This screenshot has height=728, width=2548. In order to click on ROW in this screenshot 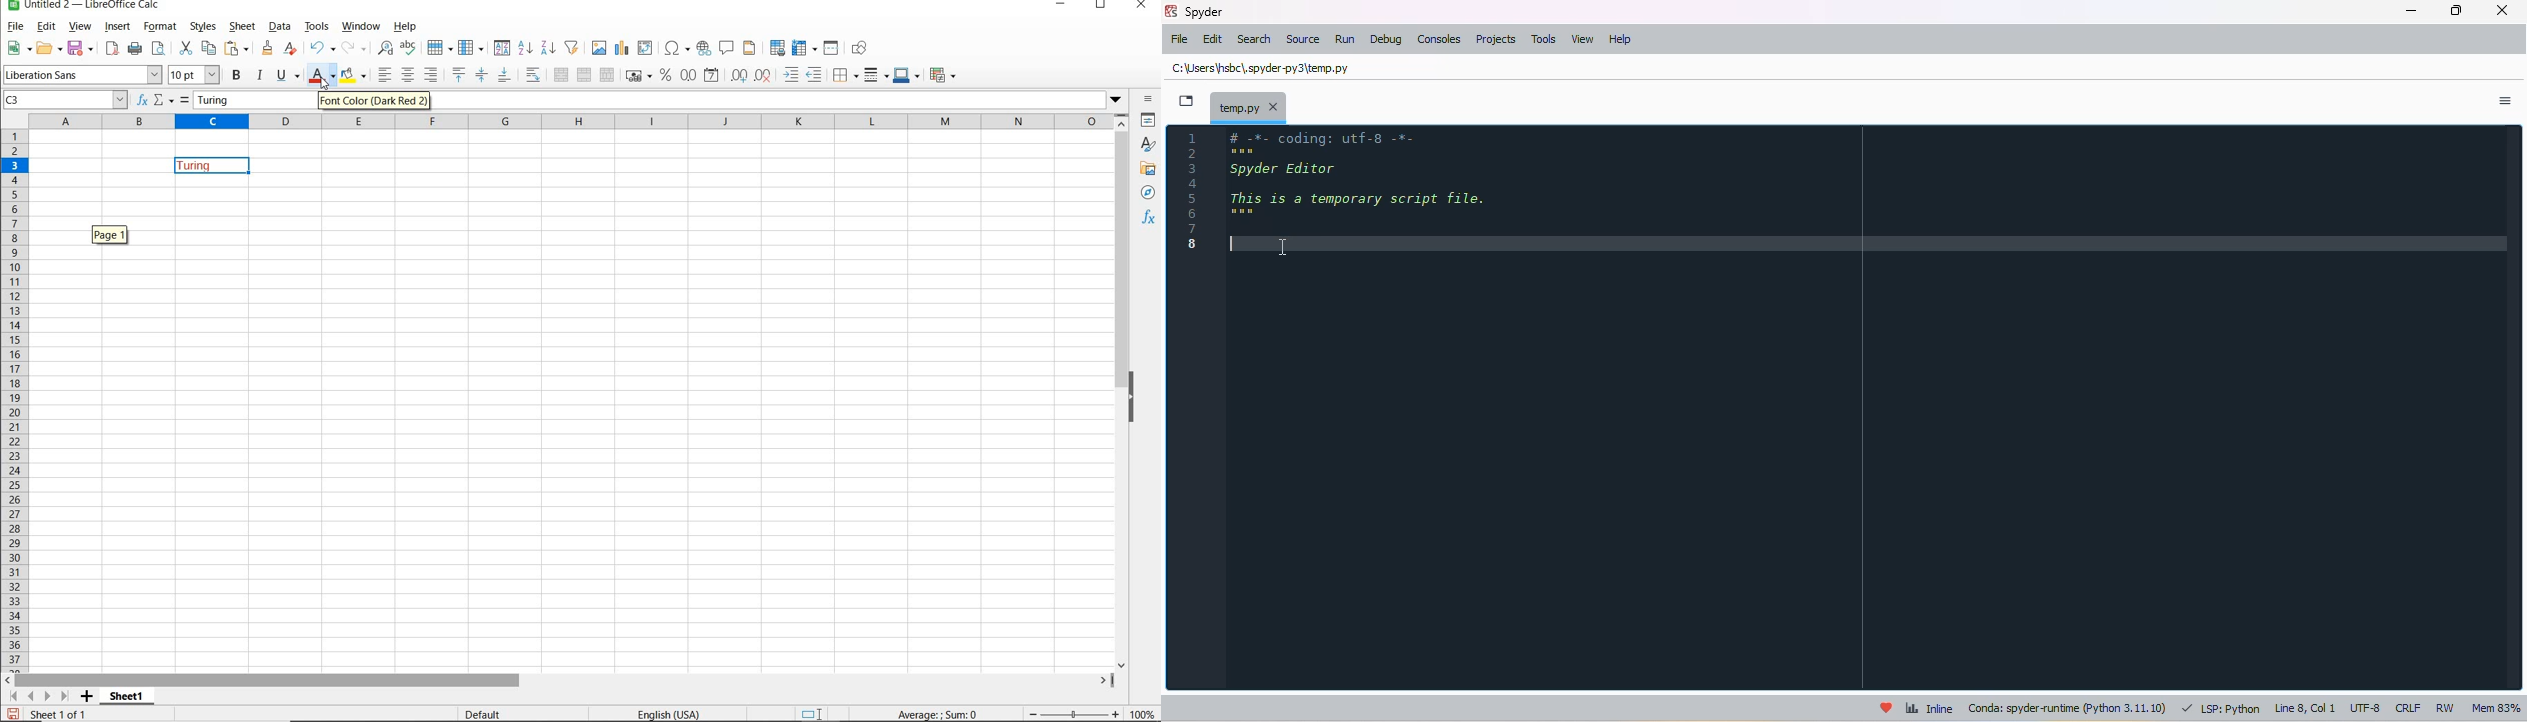, I will do `click(438, 48)`.